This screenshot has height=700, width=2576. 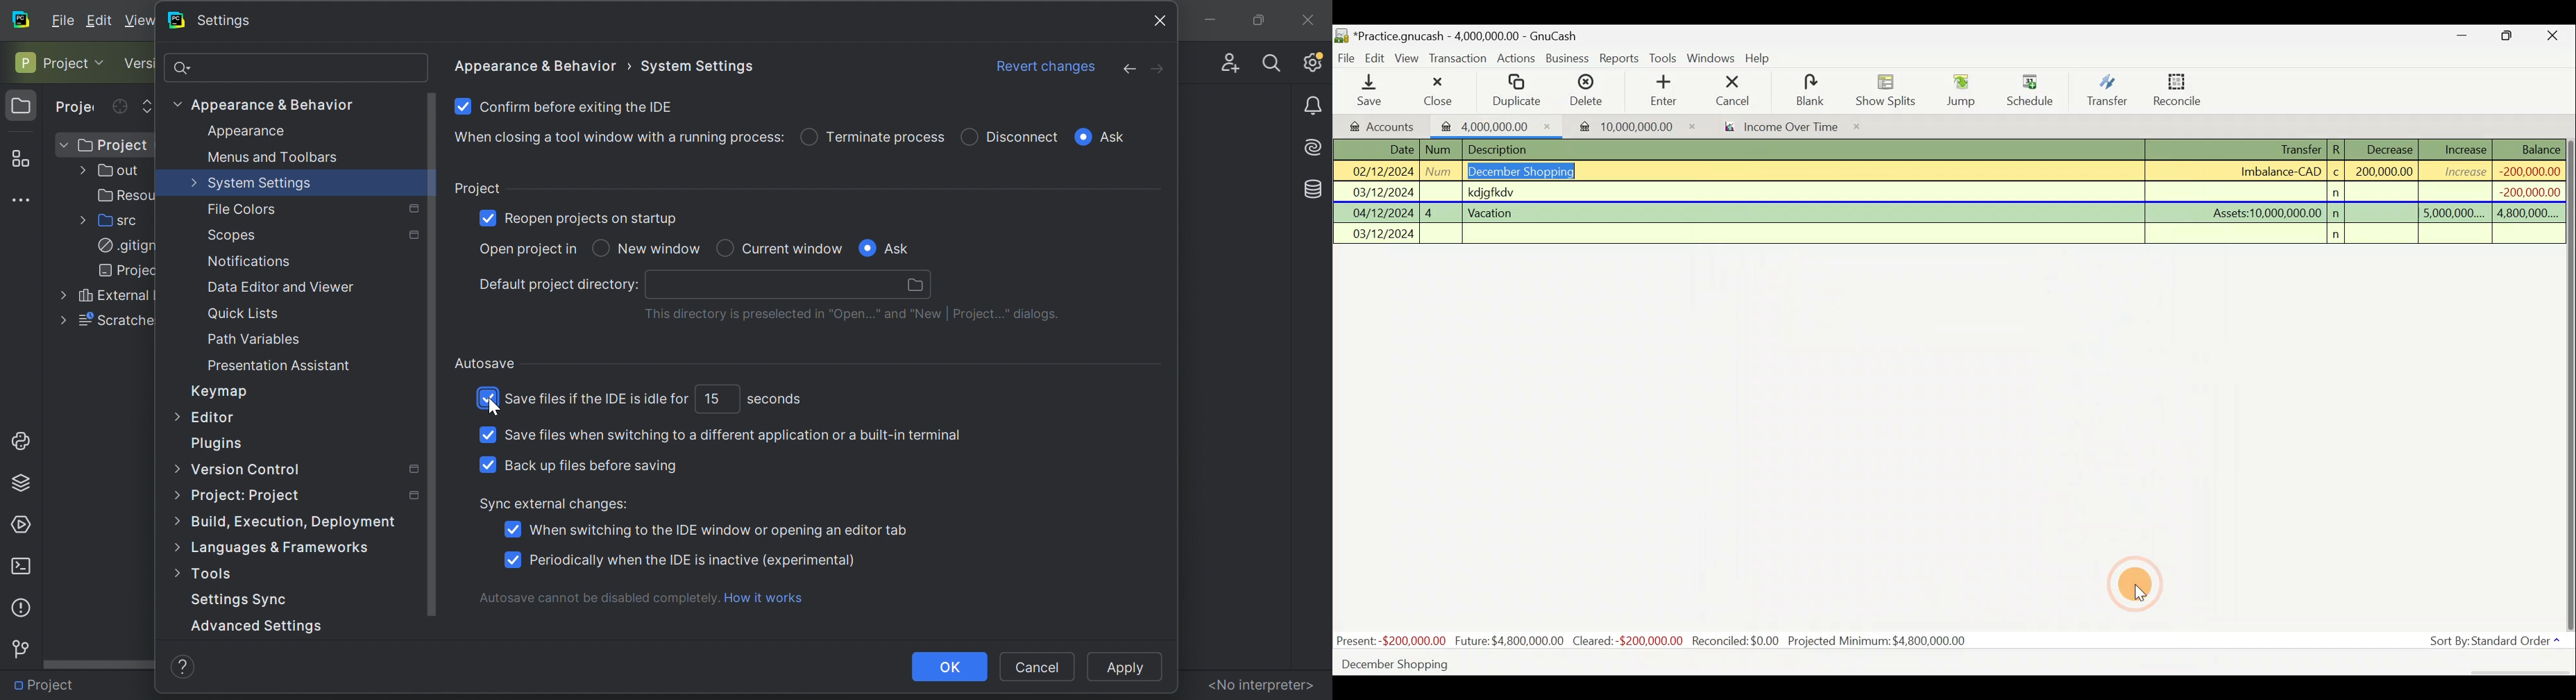 What do you see at coordinates (2463, 38) in the screenshot?
I see `Minimise` at bounding box center [2463, 38].